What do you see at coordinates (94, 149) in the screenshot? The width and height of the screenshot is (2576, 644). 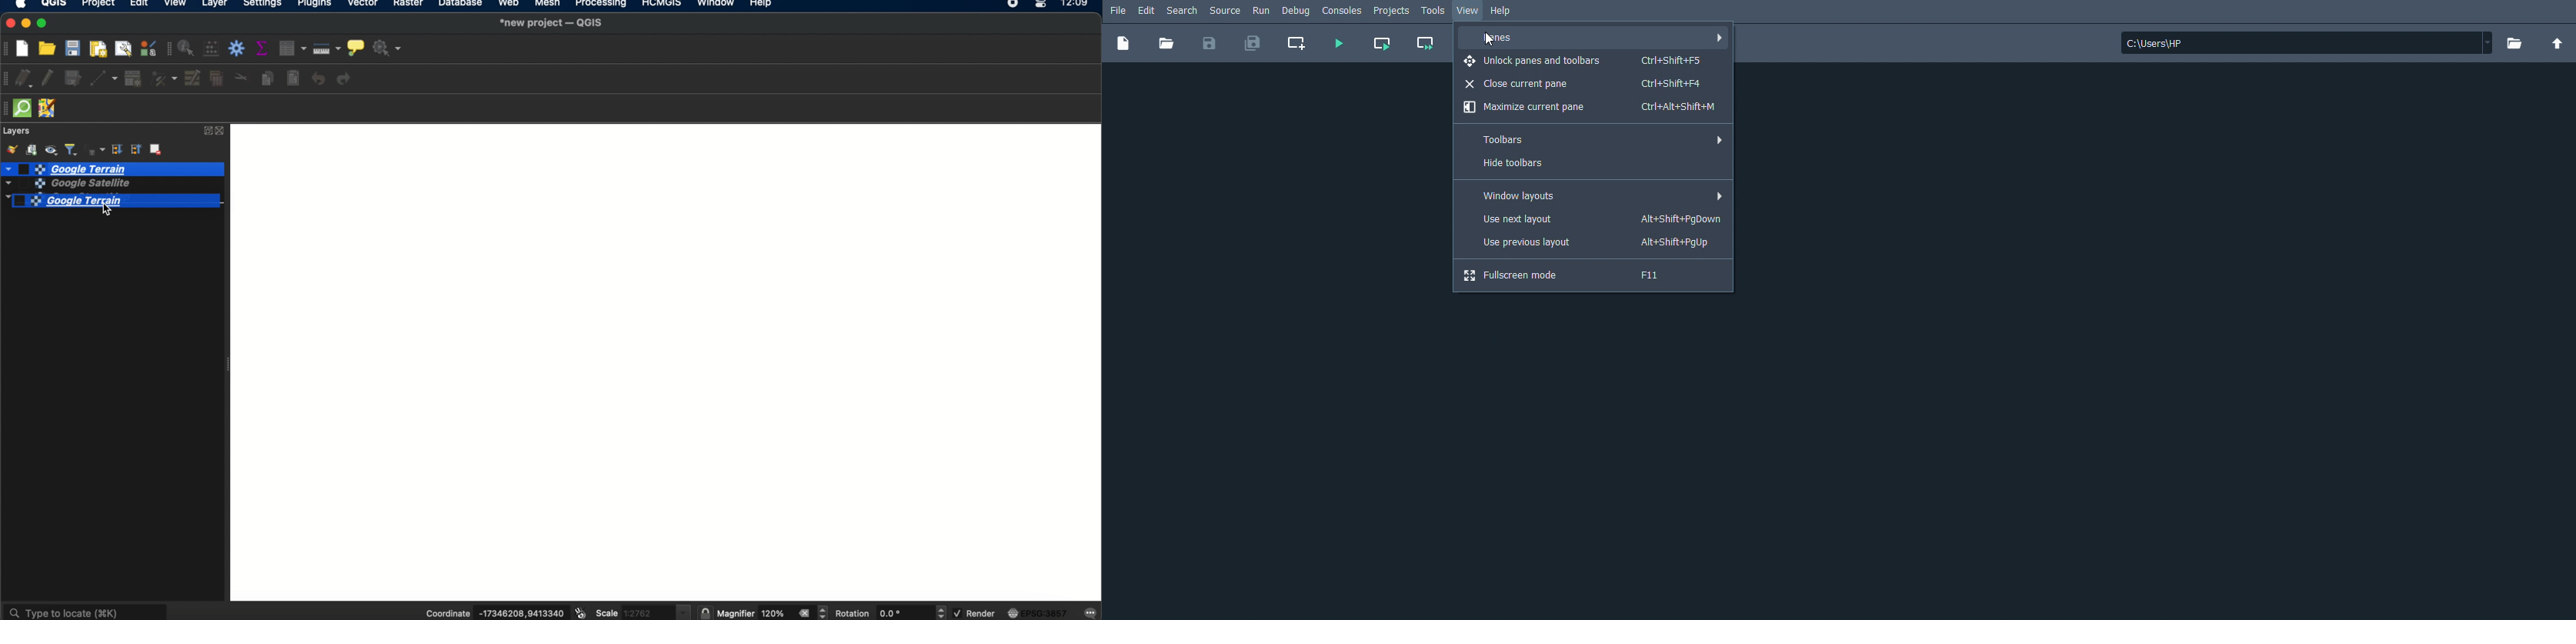 I see `filter legend by expression` at bounding box center [94, 149].